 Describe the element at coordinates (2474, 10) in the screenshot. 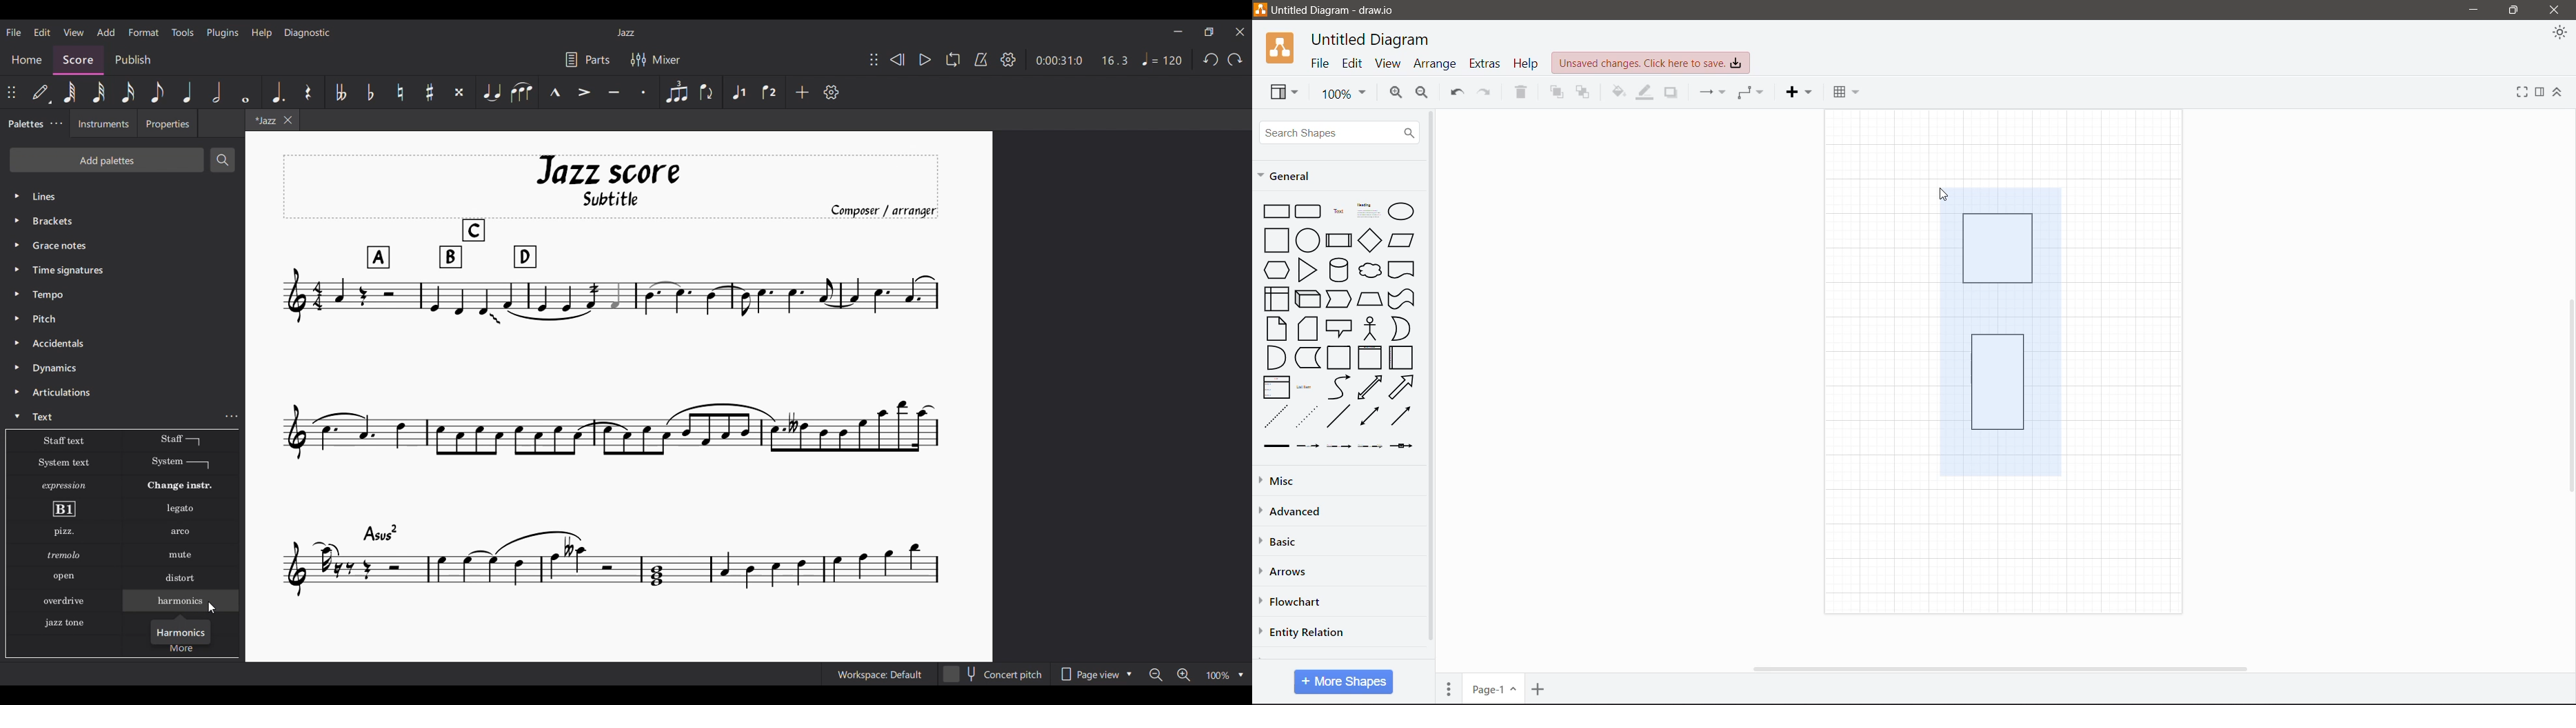

I see `Minimize` at that location.